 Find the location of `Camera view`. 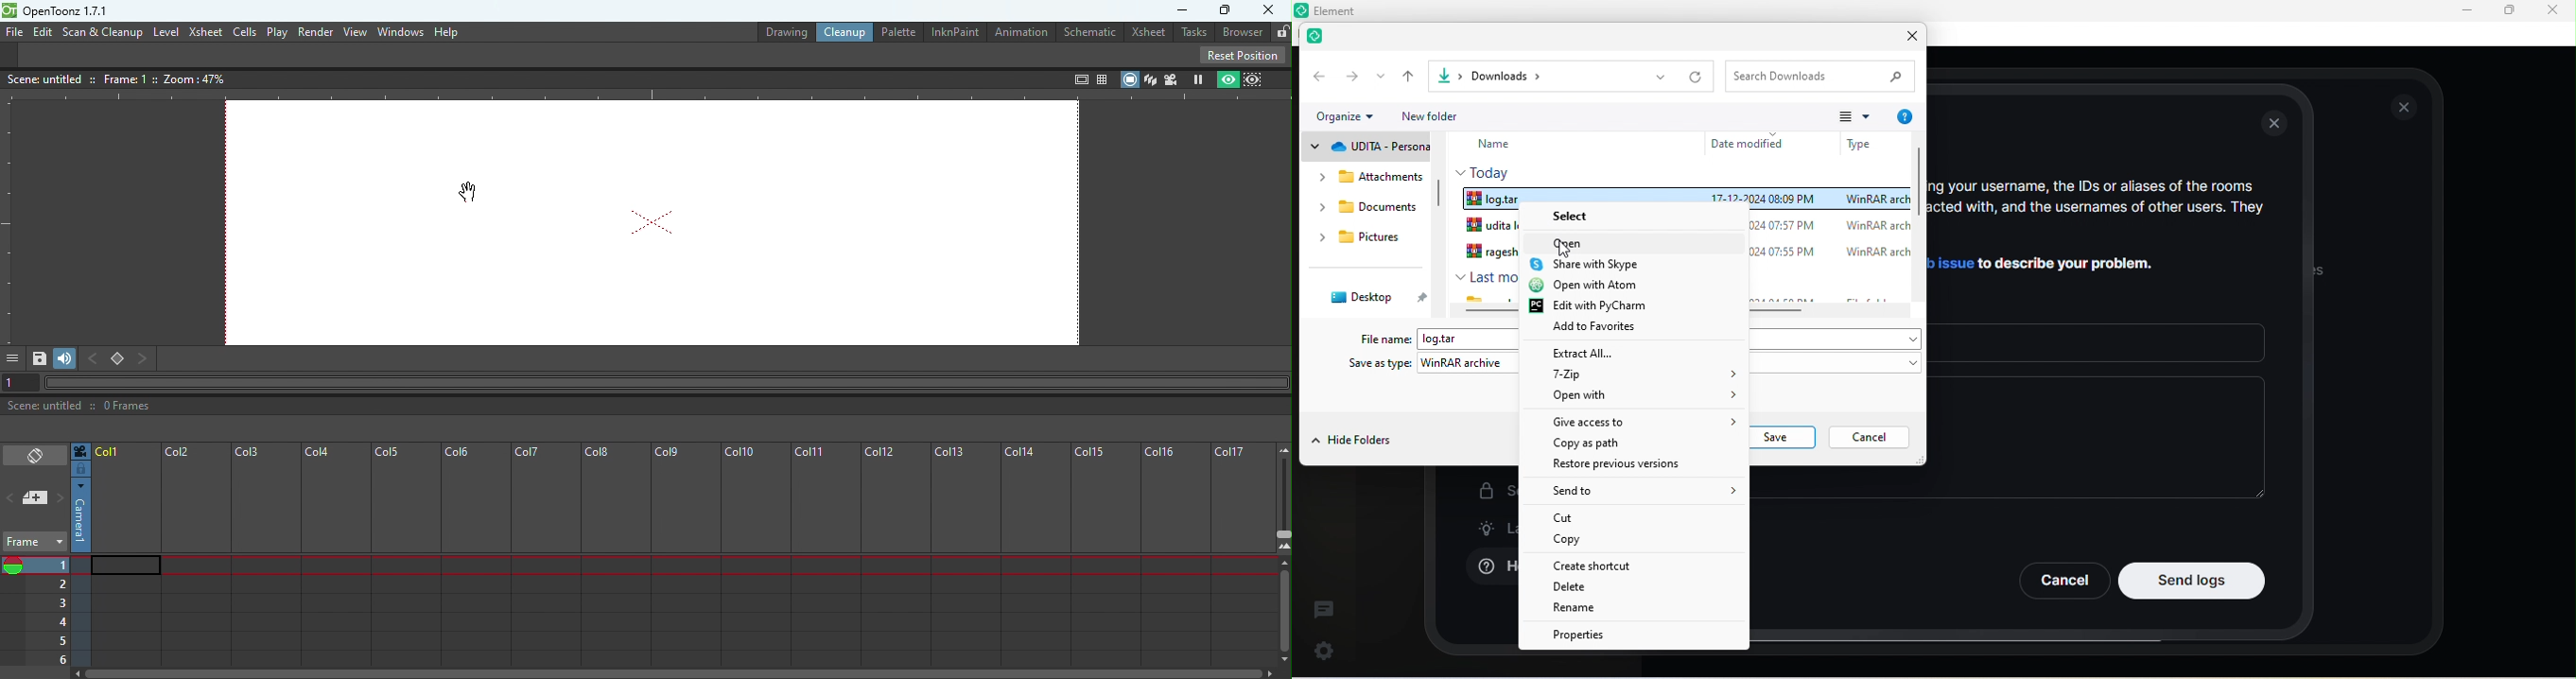

Camera view is located at coordinates (1171, 78).